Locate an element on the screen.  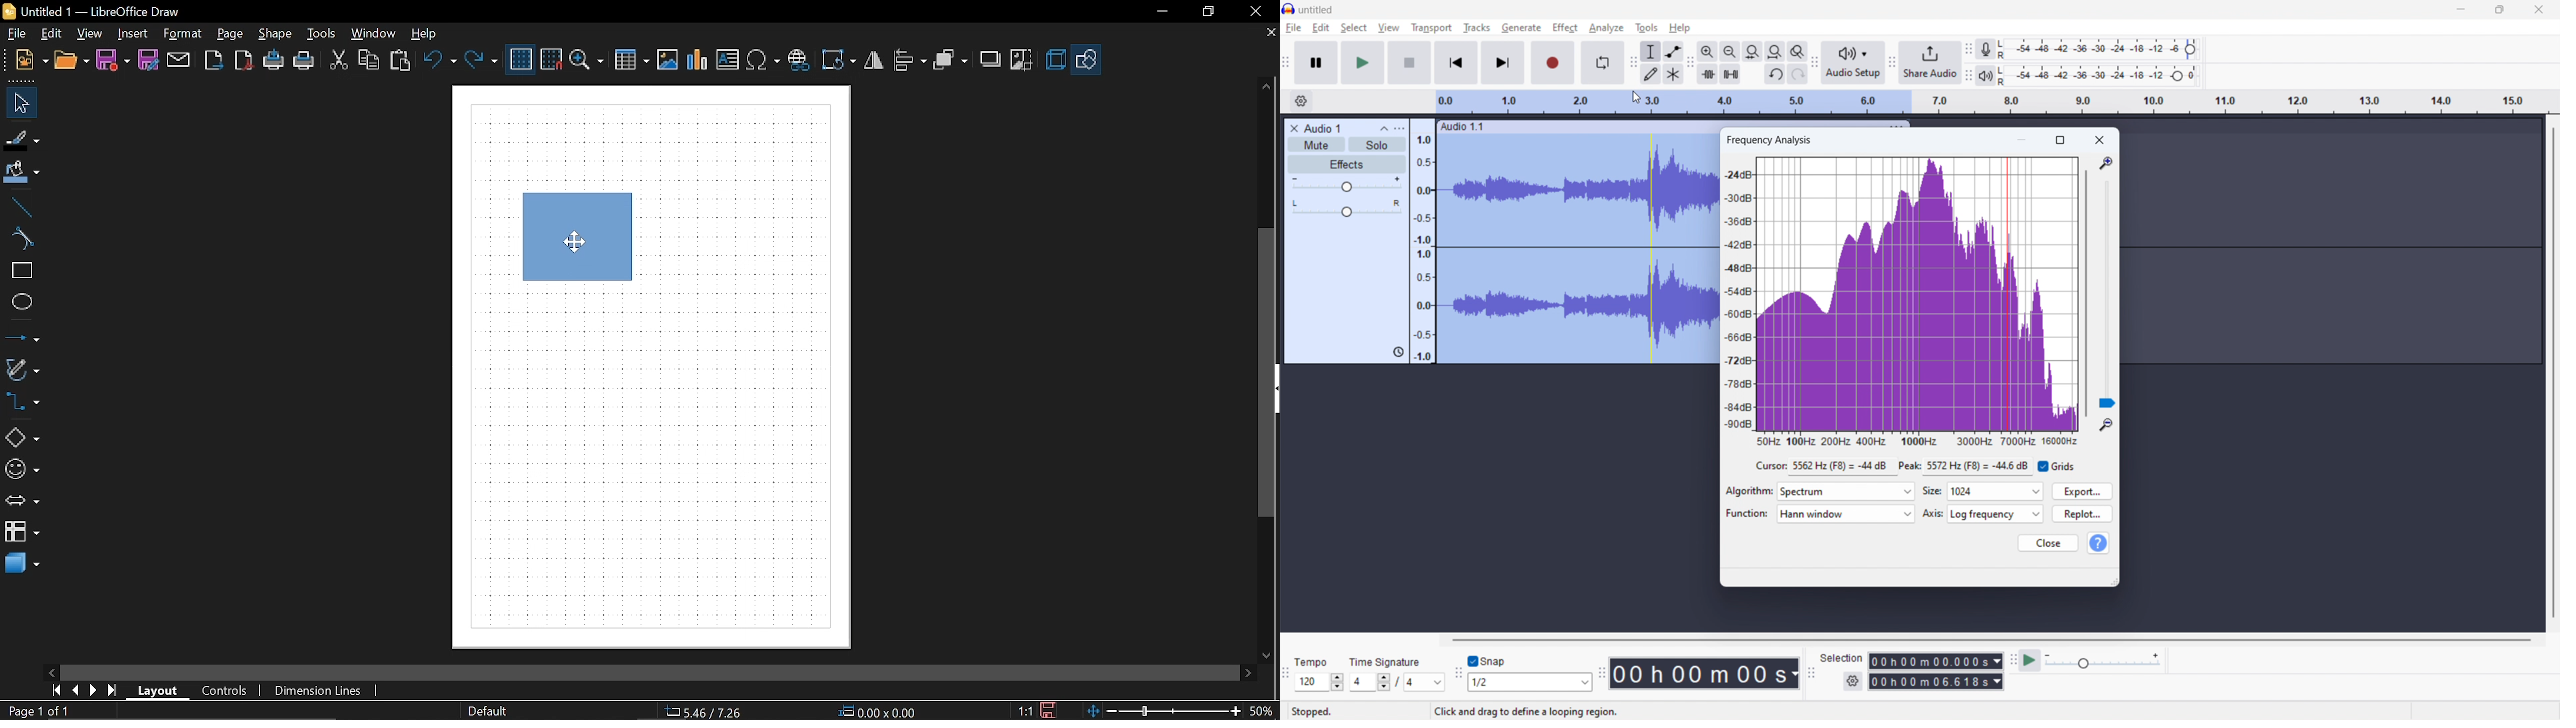
envelop is located at coordinates (1673, 51).